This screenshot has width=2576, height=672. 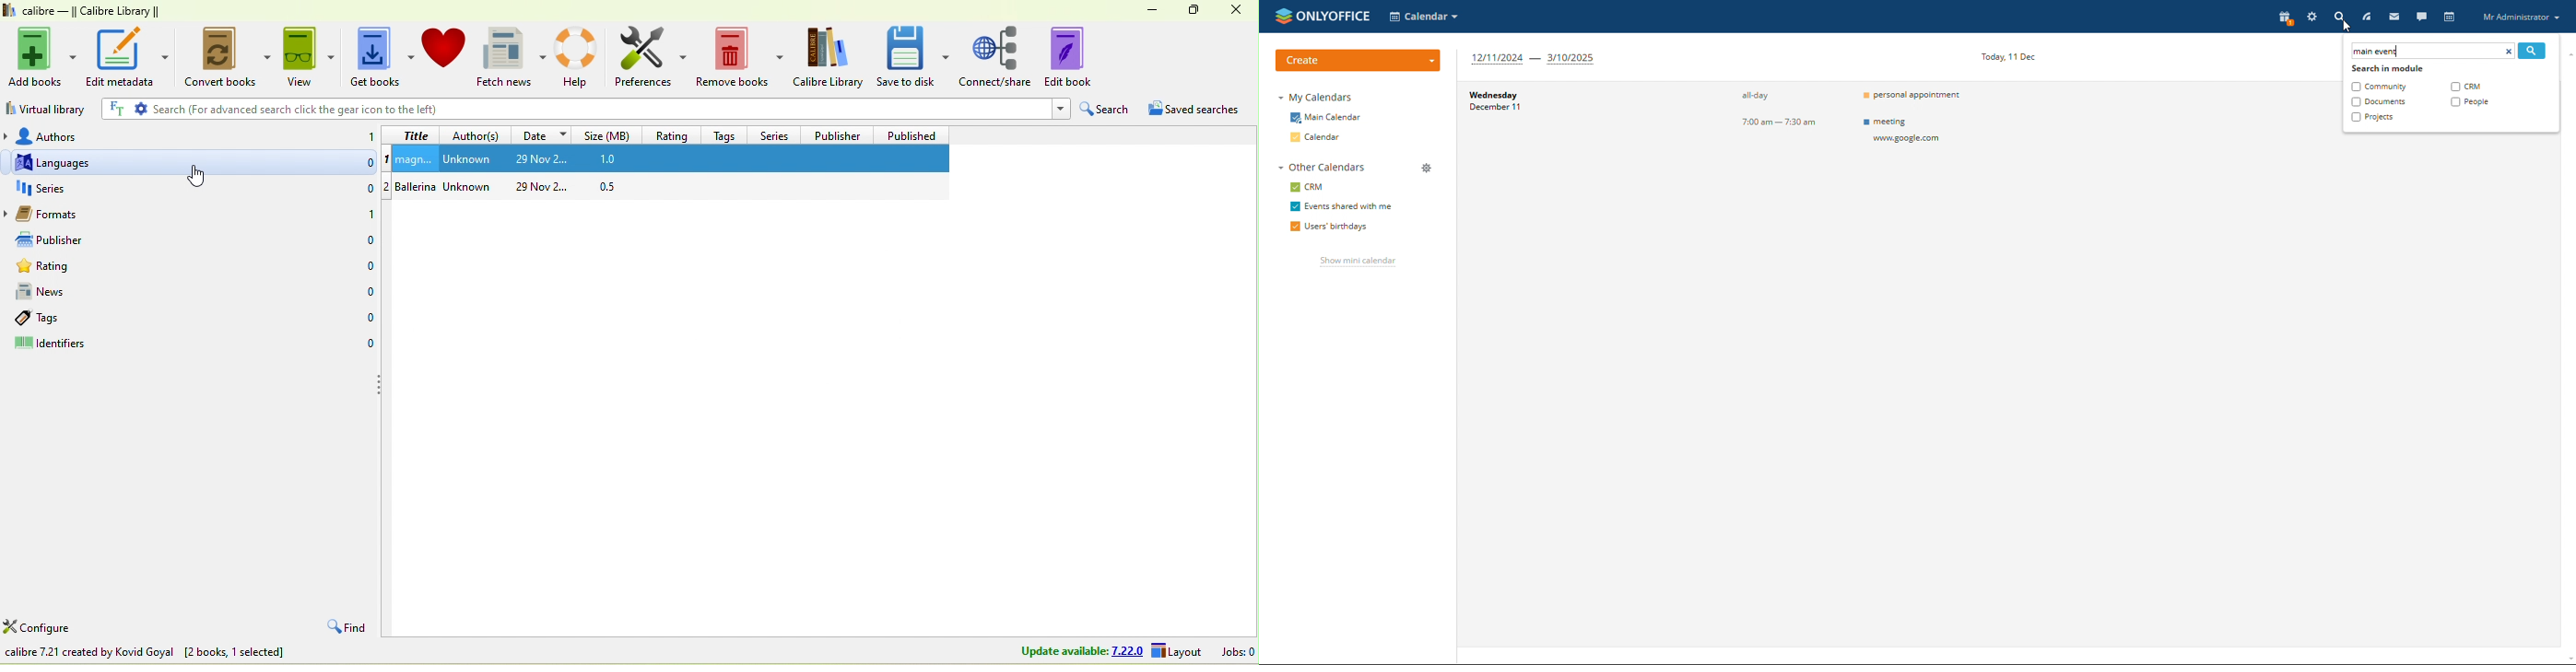 What do you see at coordinates (577, 58) in the screenshot?
I see `help` at bounding box center [577, 58].